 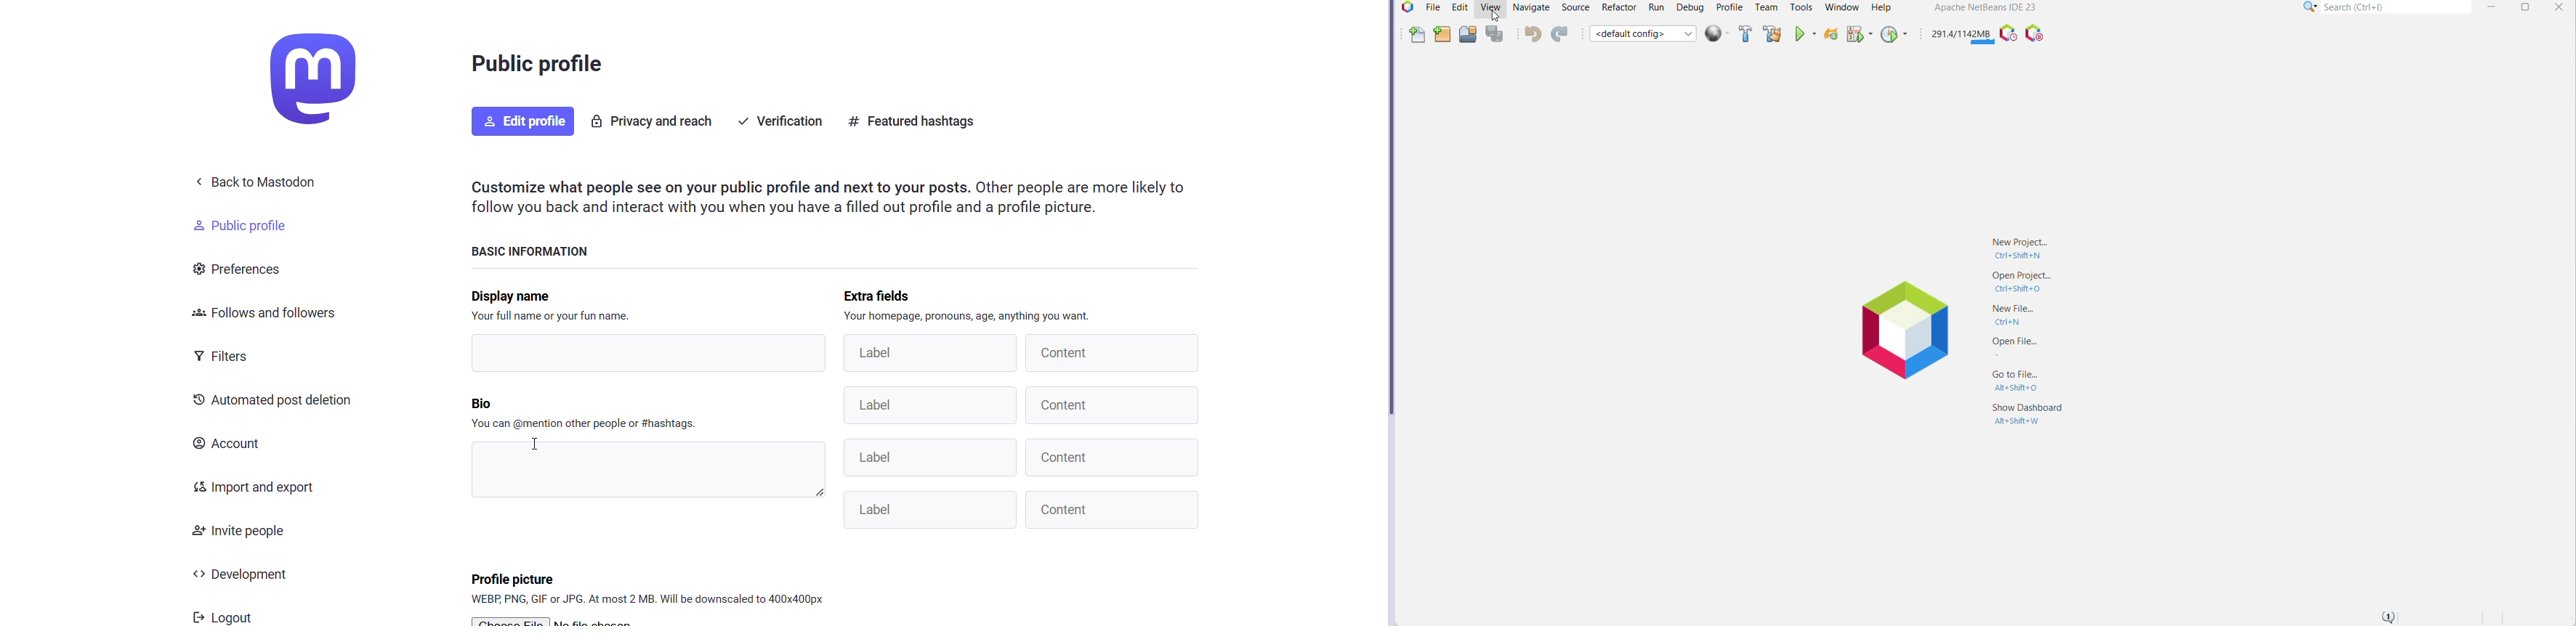 What do you see at coordinates (643, 600) in the screenshot?
I see `WEBP, PNG, GIF or JPG. At most 2 MB. Will be downscaled to 400x400px` at bounding box center [643, 600].